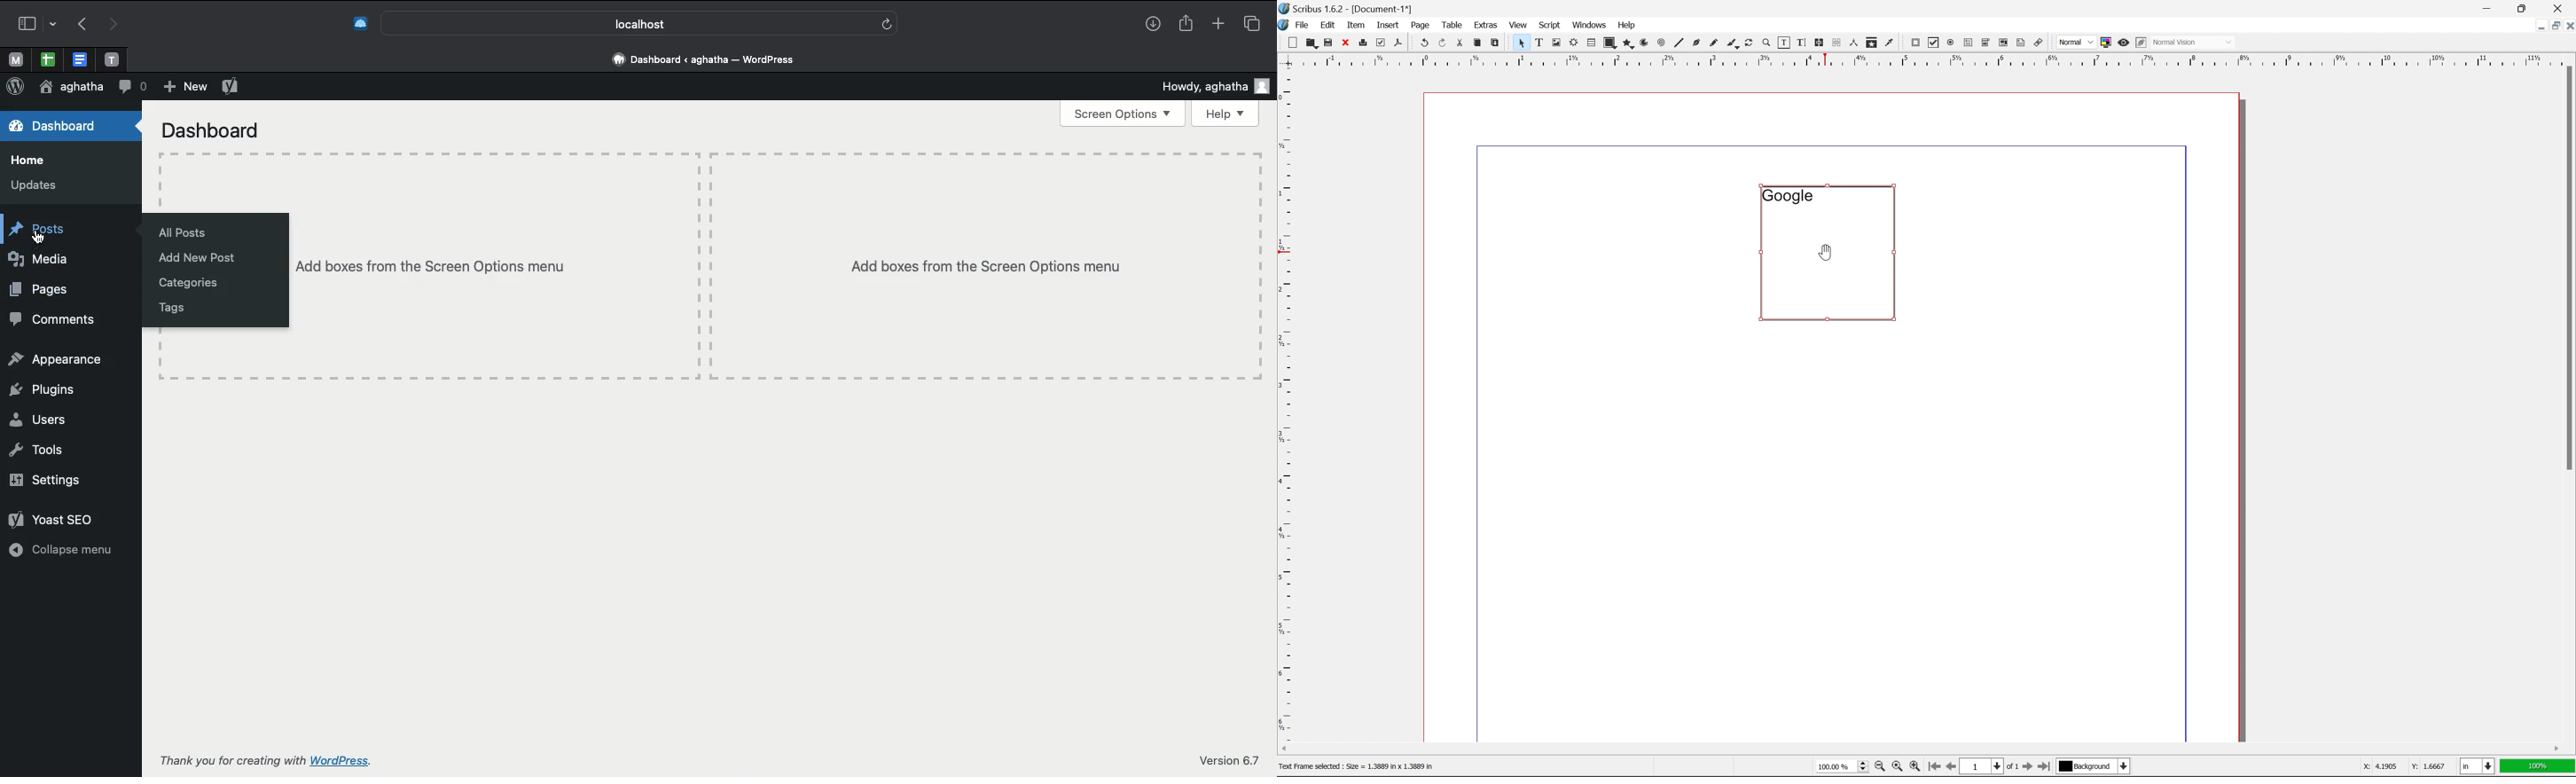 The image size is (2576, 784). What do you see at coordinates (2569, 25) in the screenshot?
I see `close` at bounding box center [2569, 25].